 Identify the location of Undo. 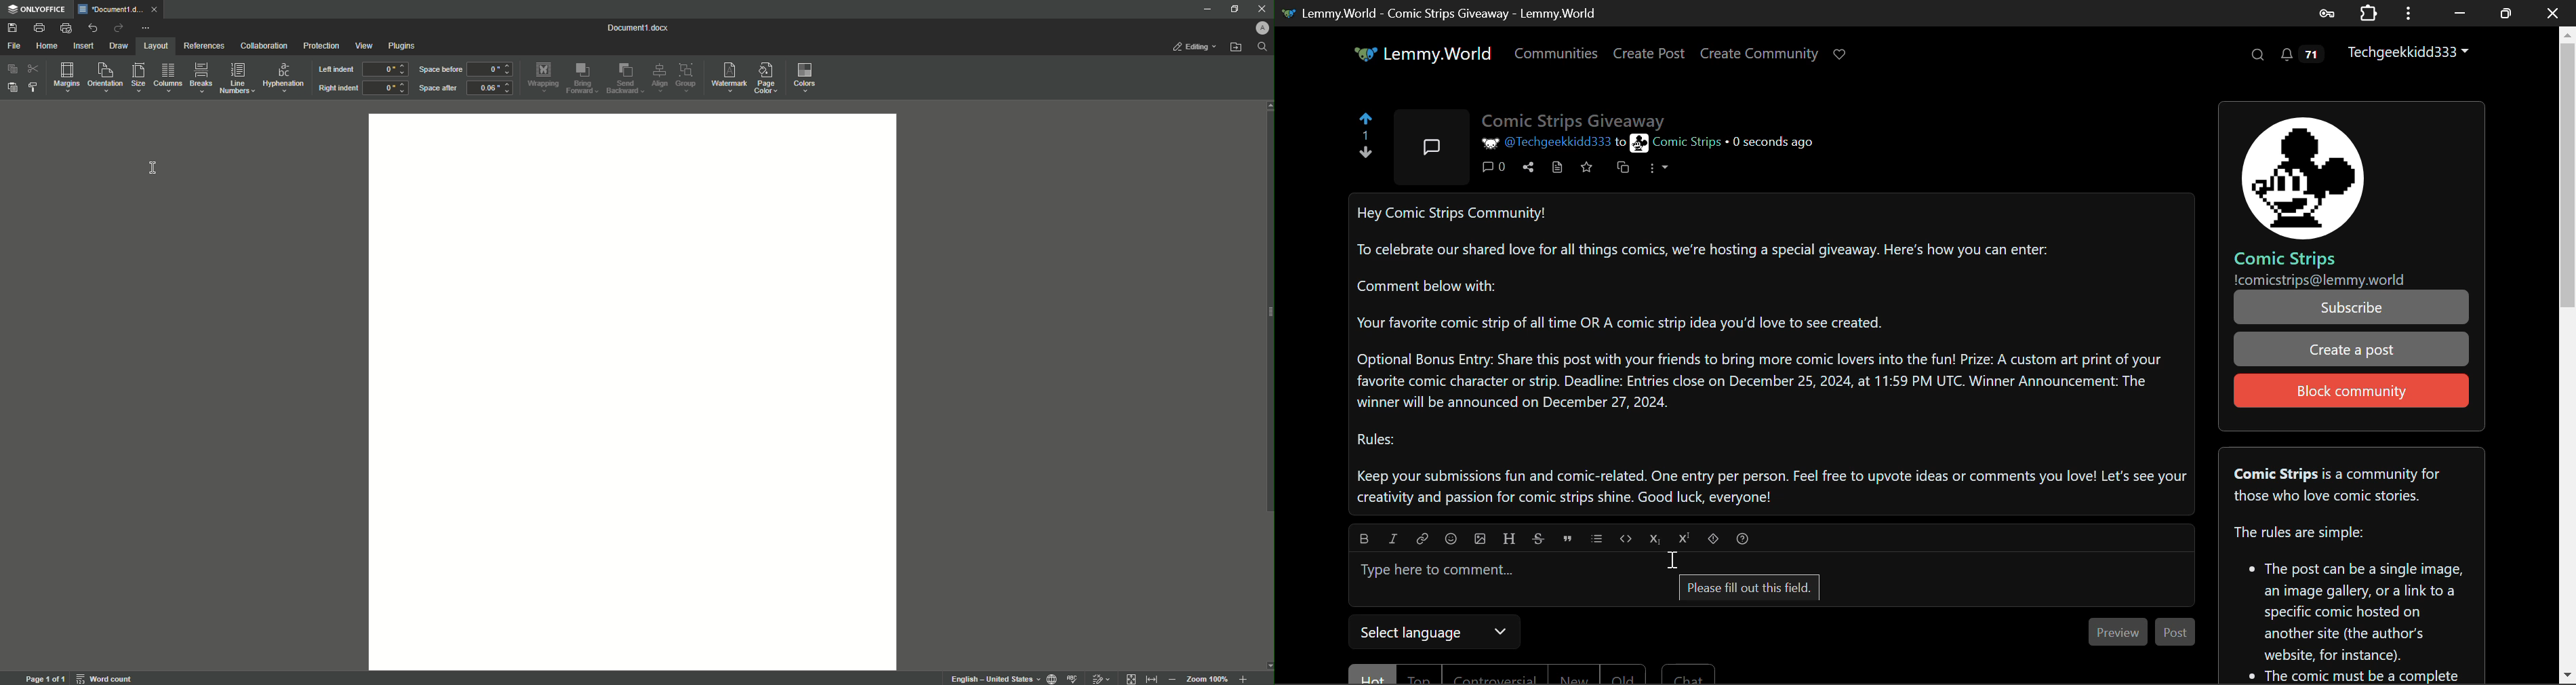
(90, 27).